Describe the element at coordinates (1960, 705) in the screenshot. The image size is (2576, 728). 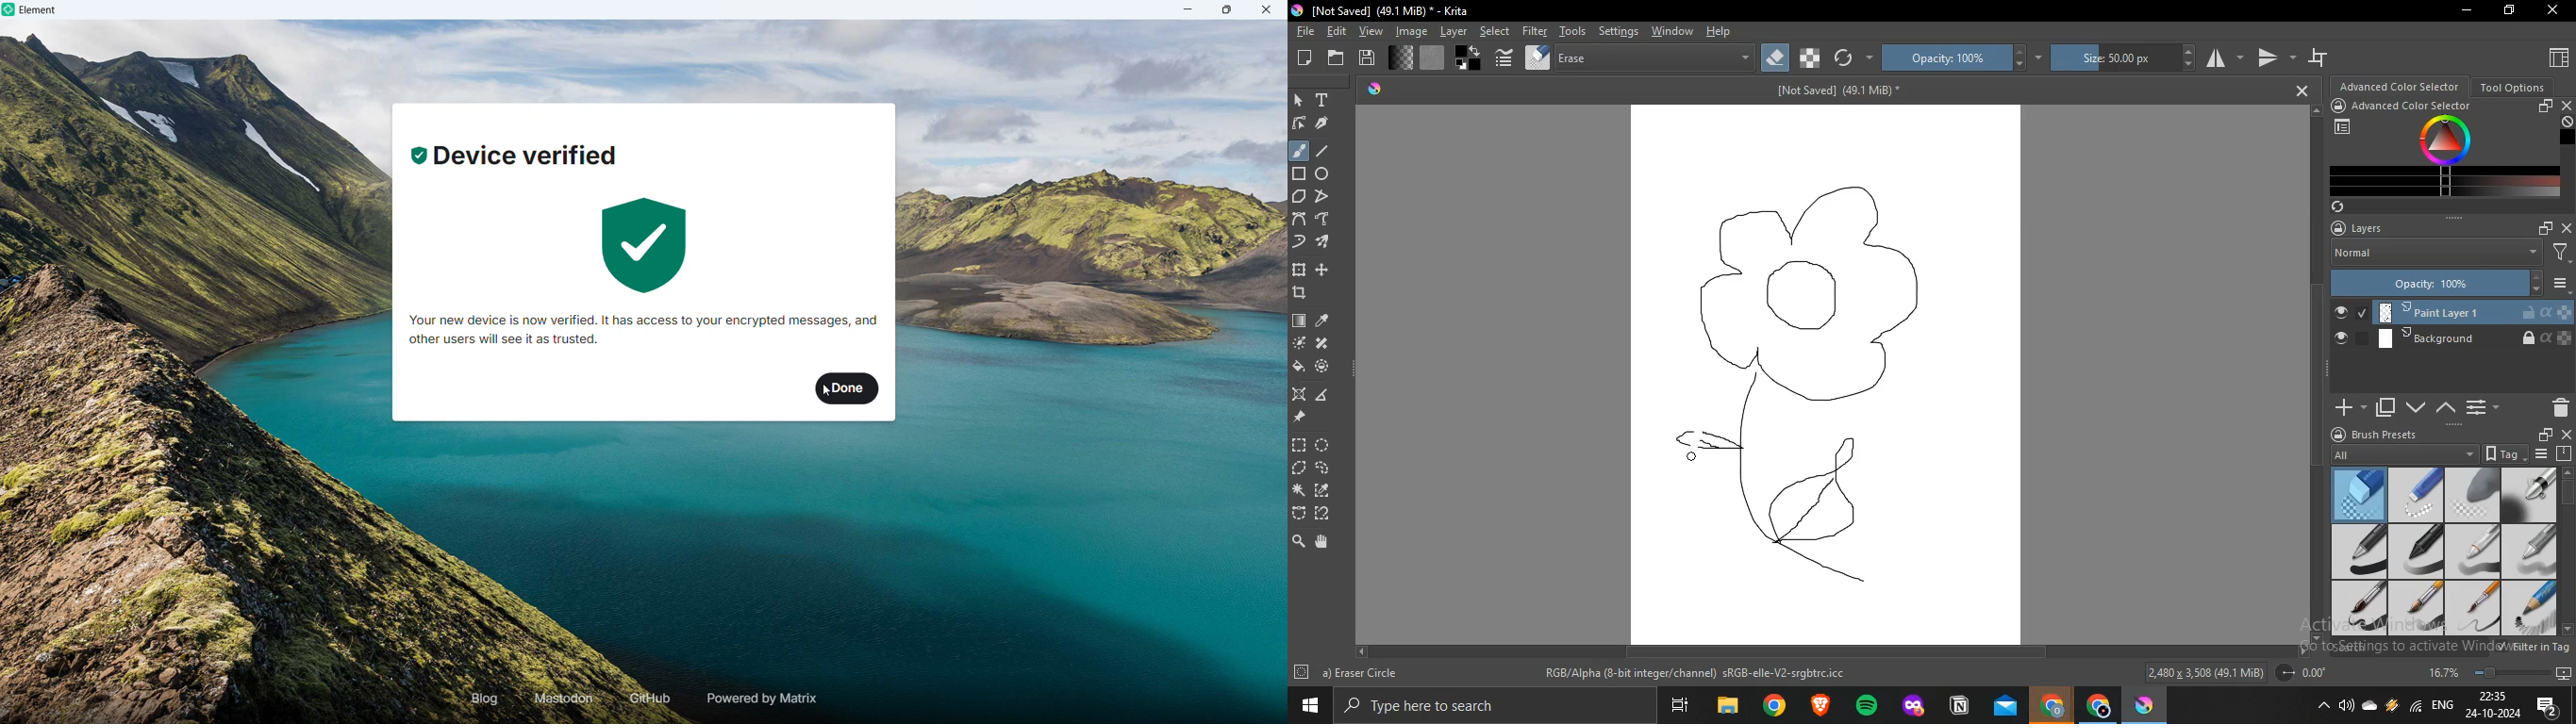
I see `Application` at that location.